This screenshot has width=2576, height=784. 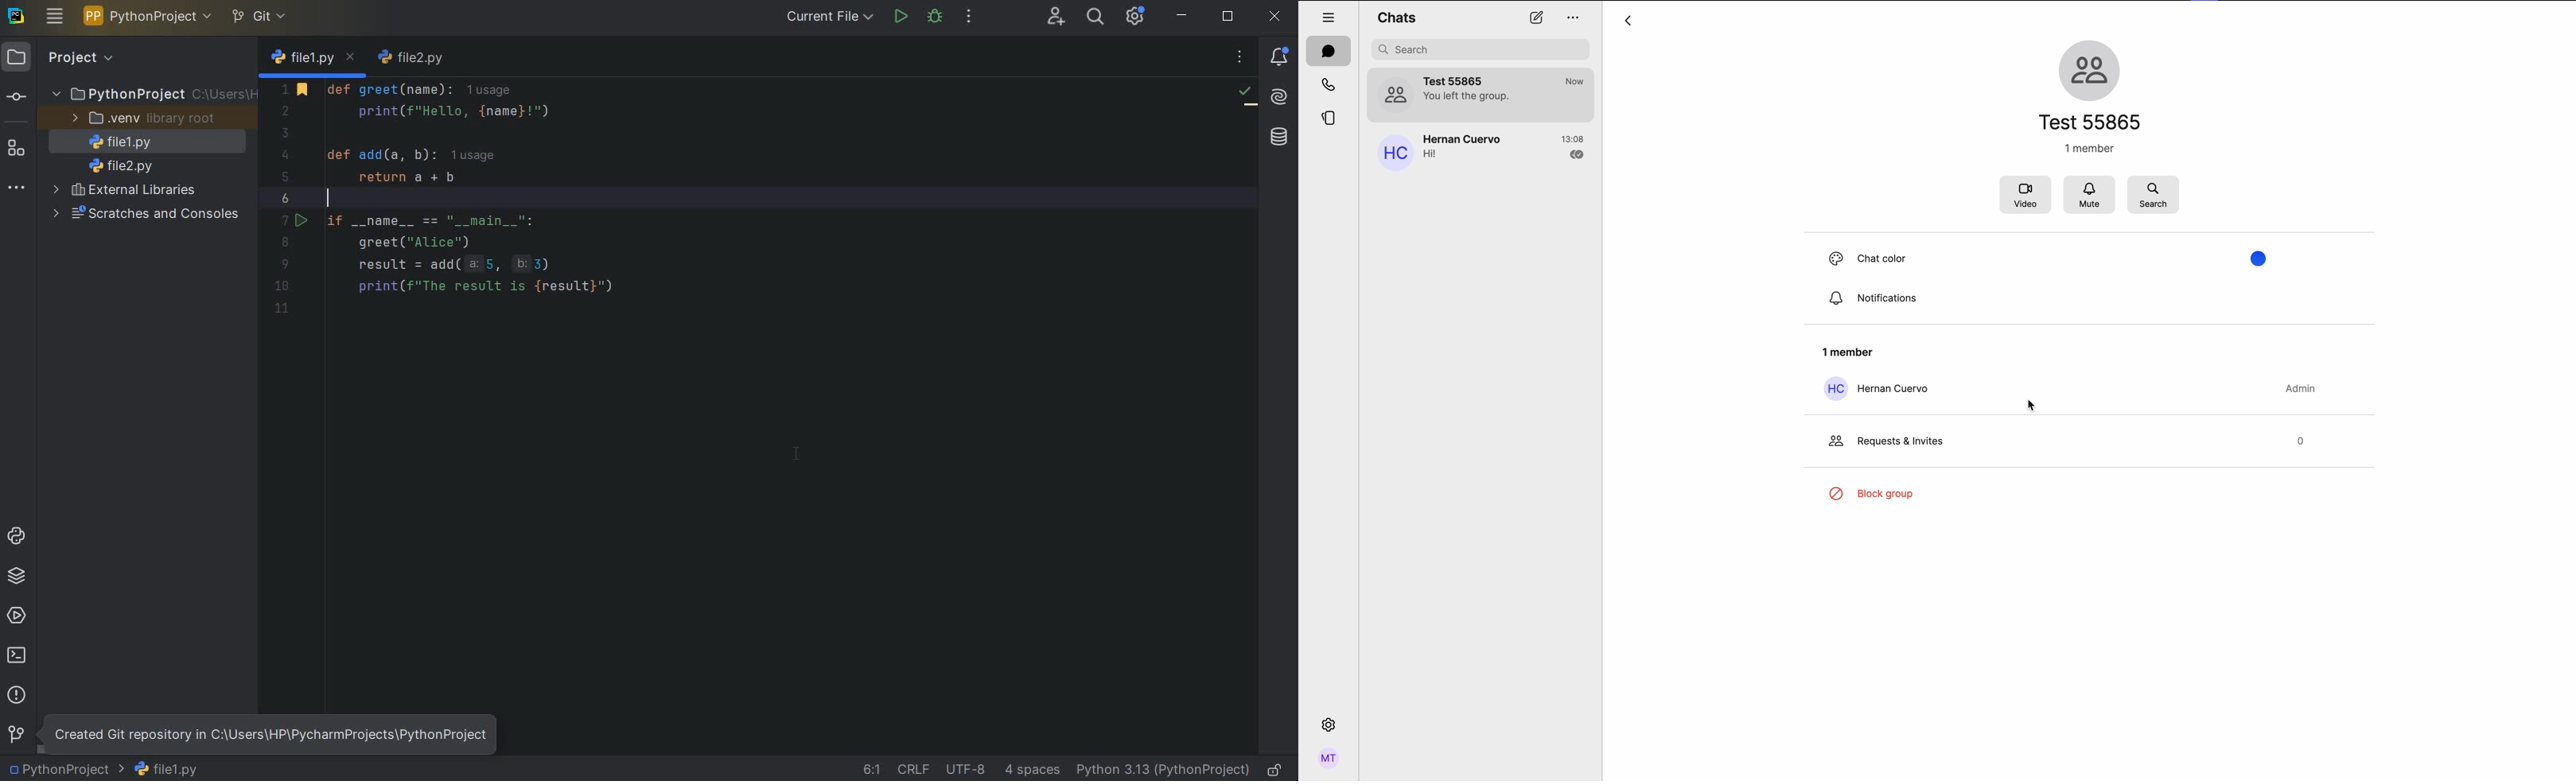 I want to click on indent, so click(x=1034, y=770).